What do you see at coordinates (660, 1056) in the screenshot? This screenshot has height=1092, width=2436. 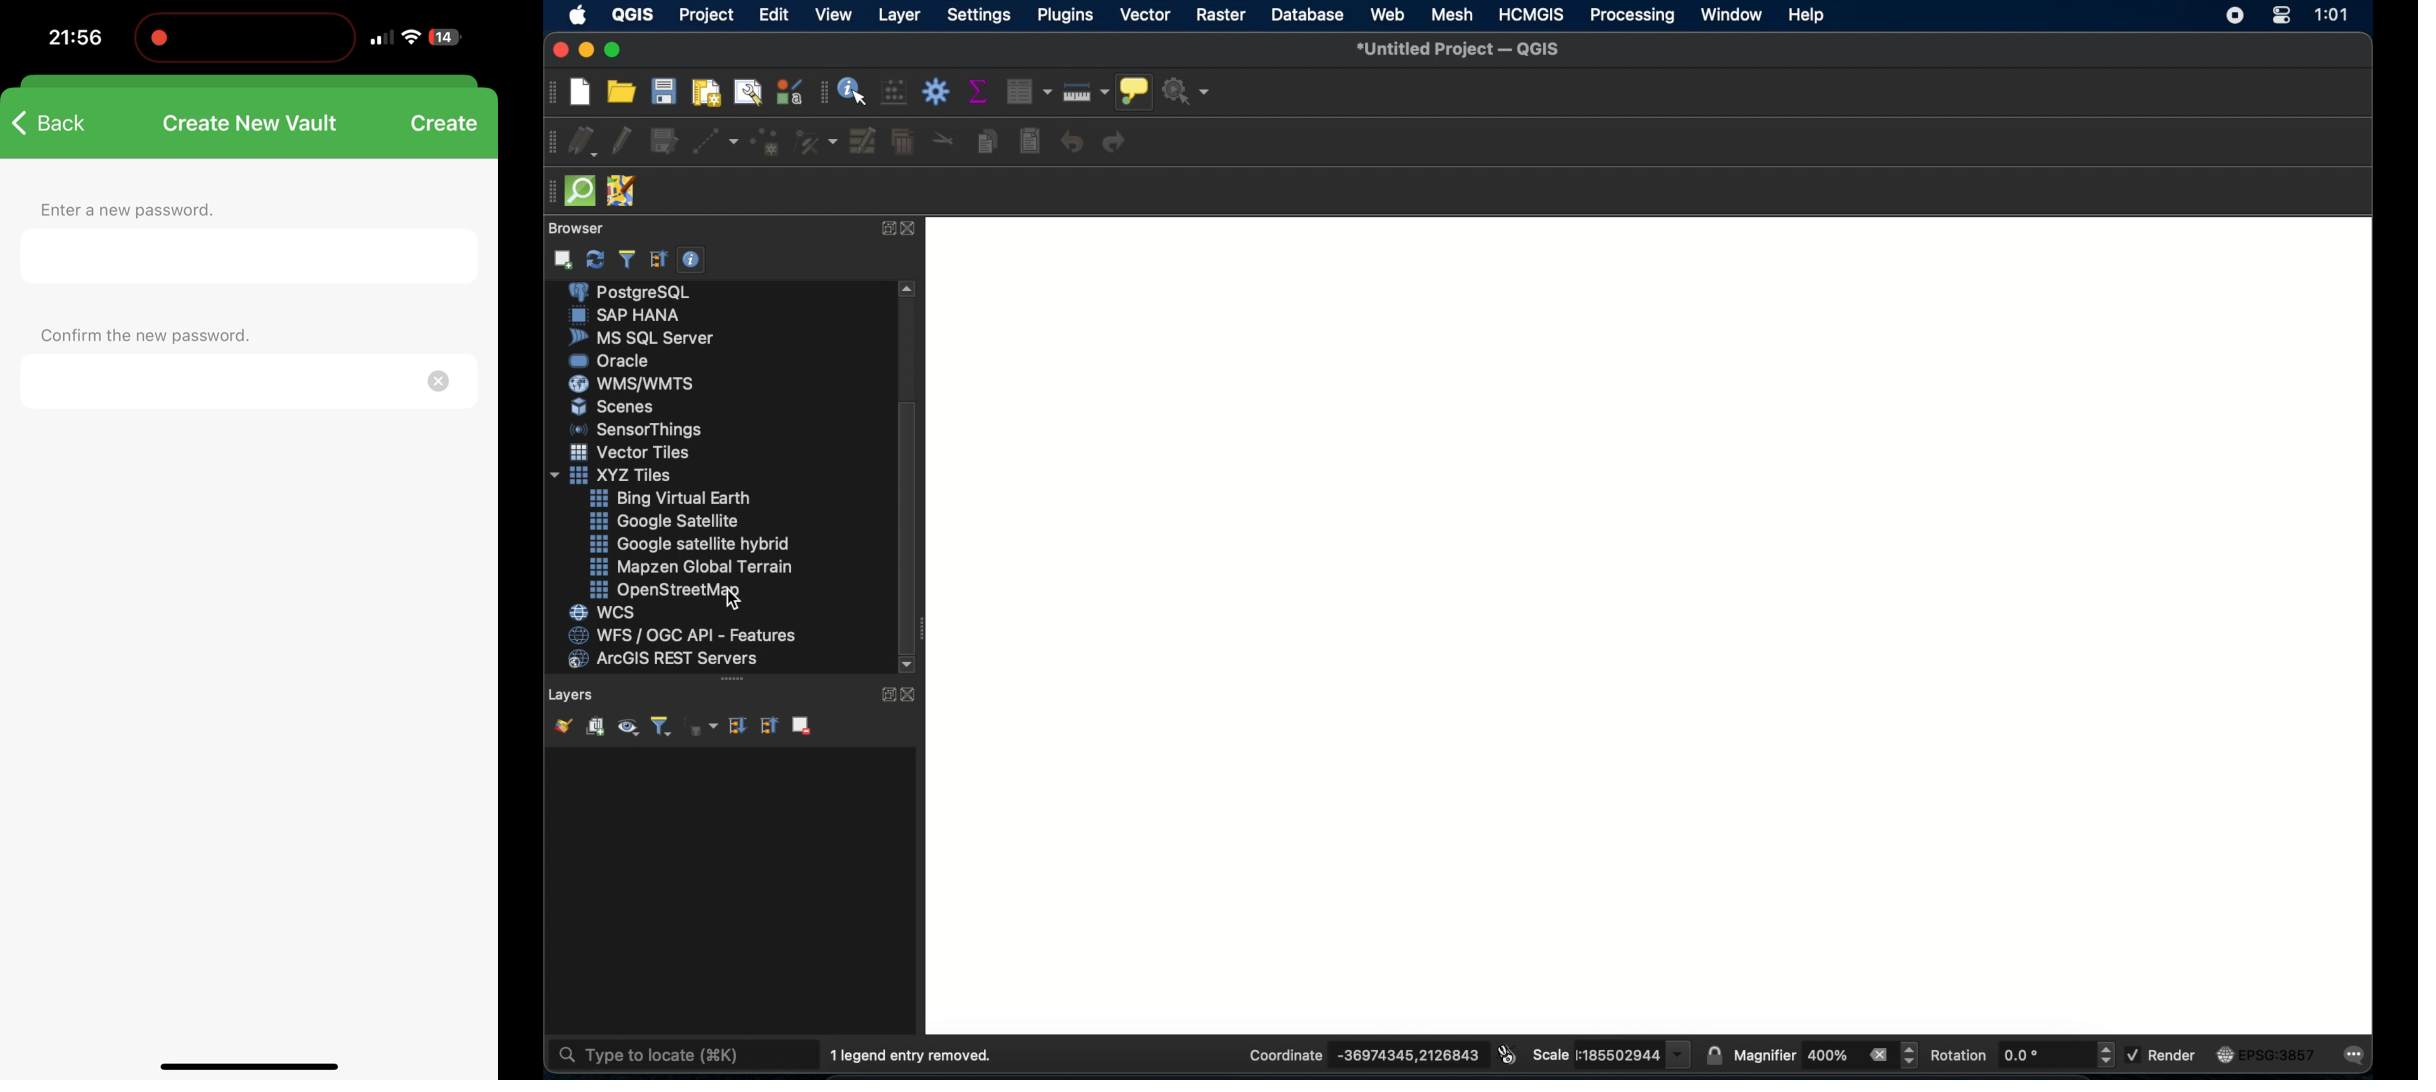 I see `type to locate` at bounding box center [660, 1056].